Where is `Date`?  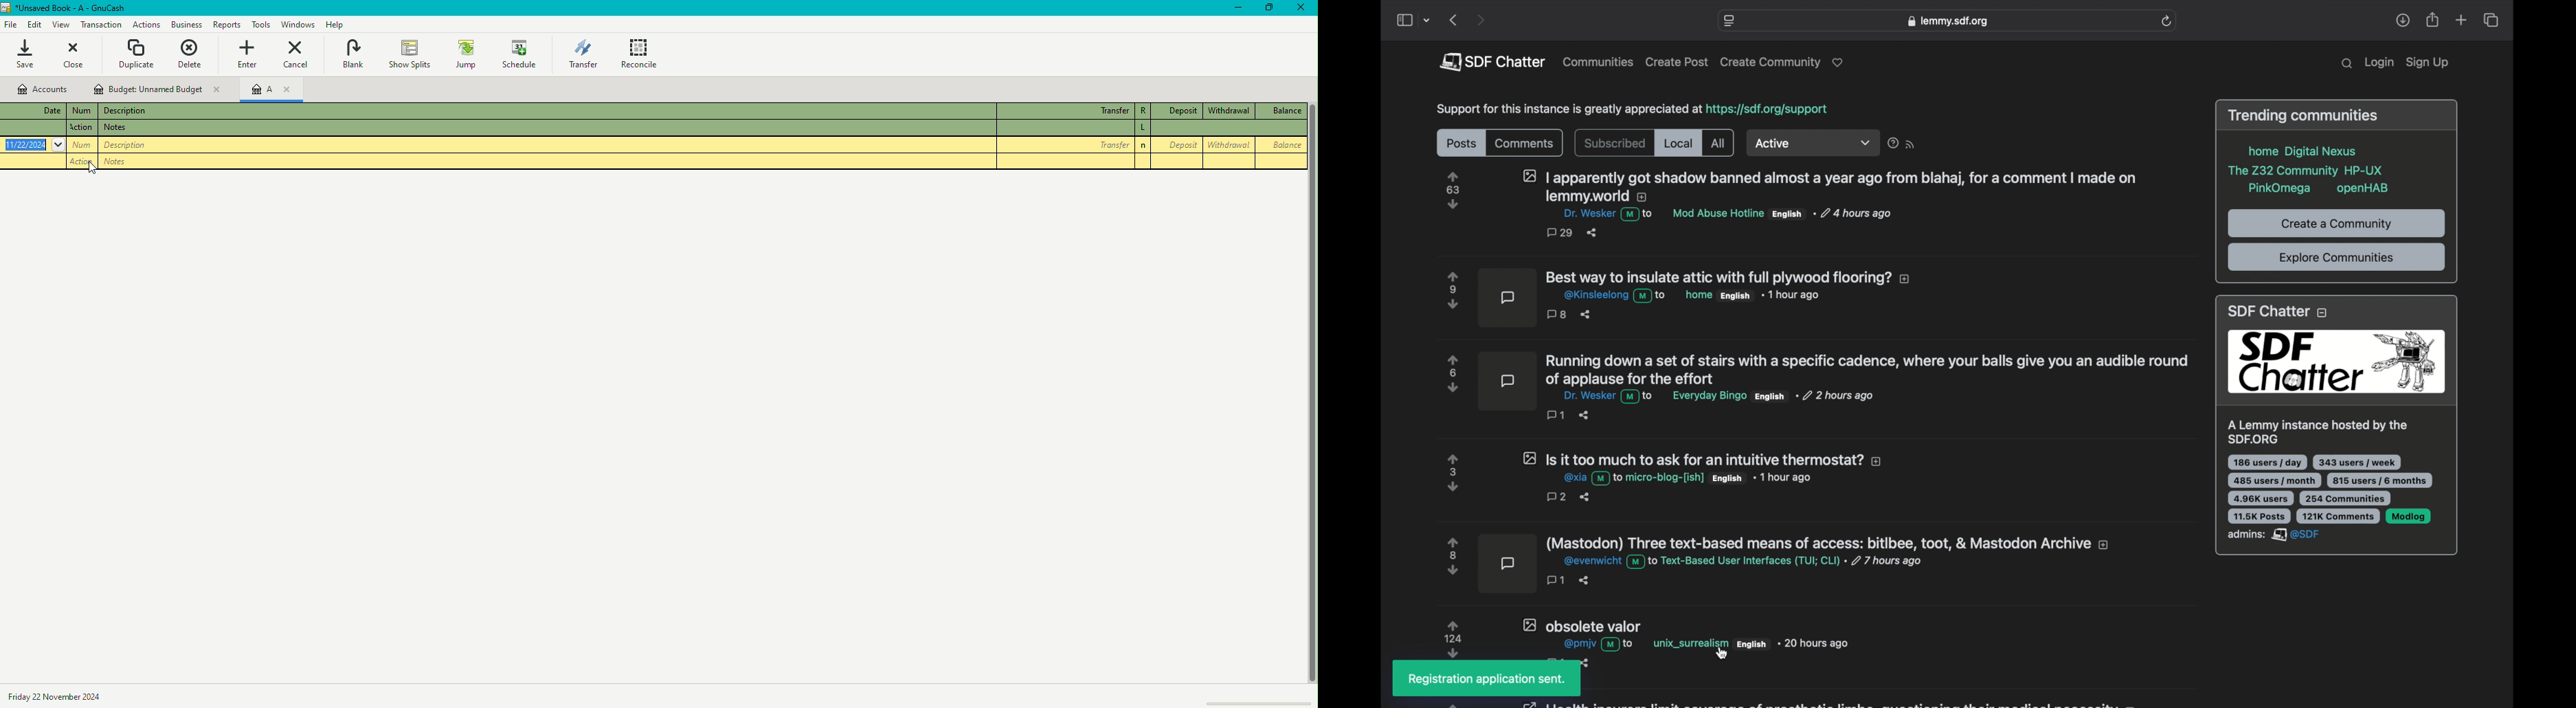
Date is located at coordinates (32, 144).